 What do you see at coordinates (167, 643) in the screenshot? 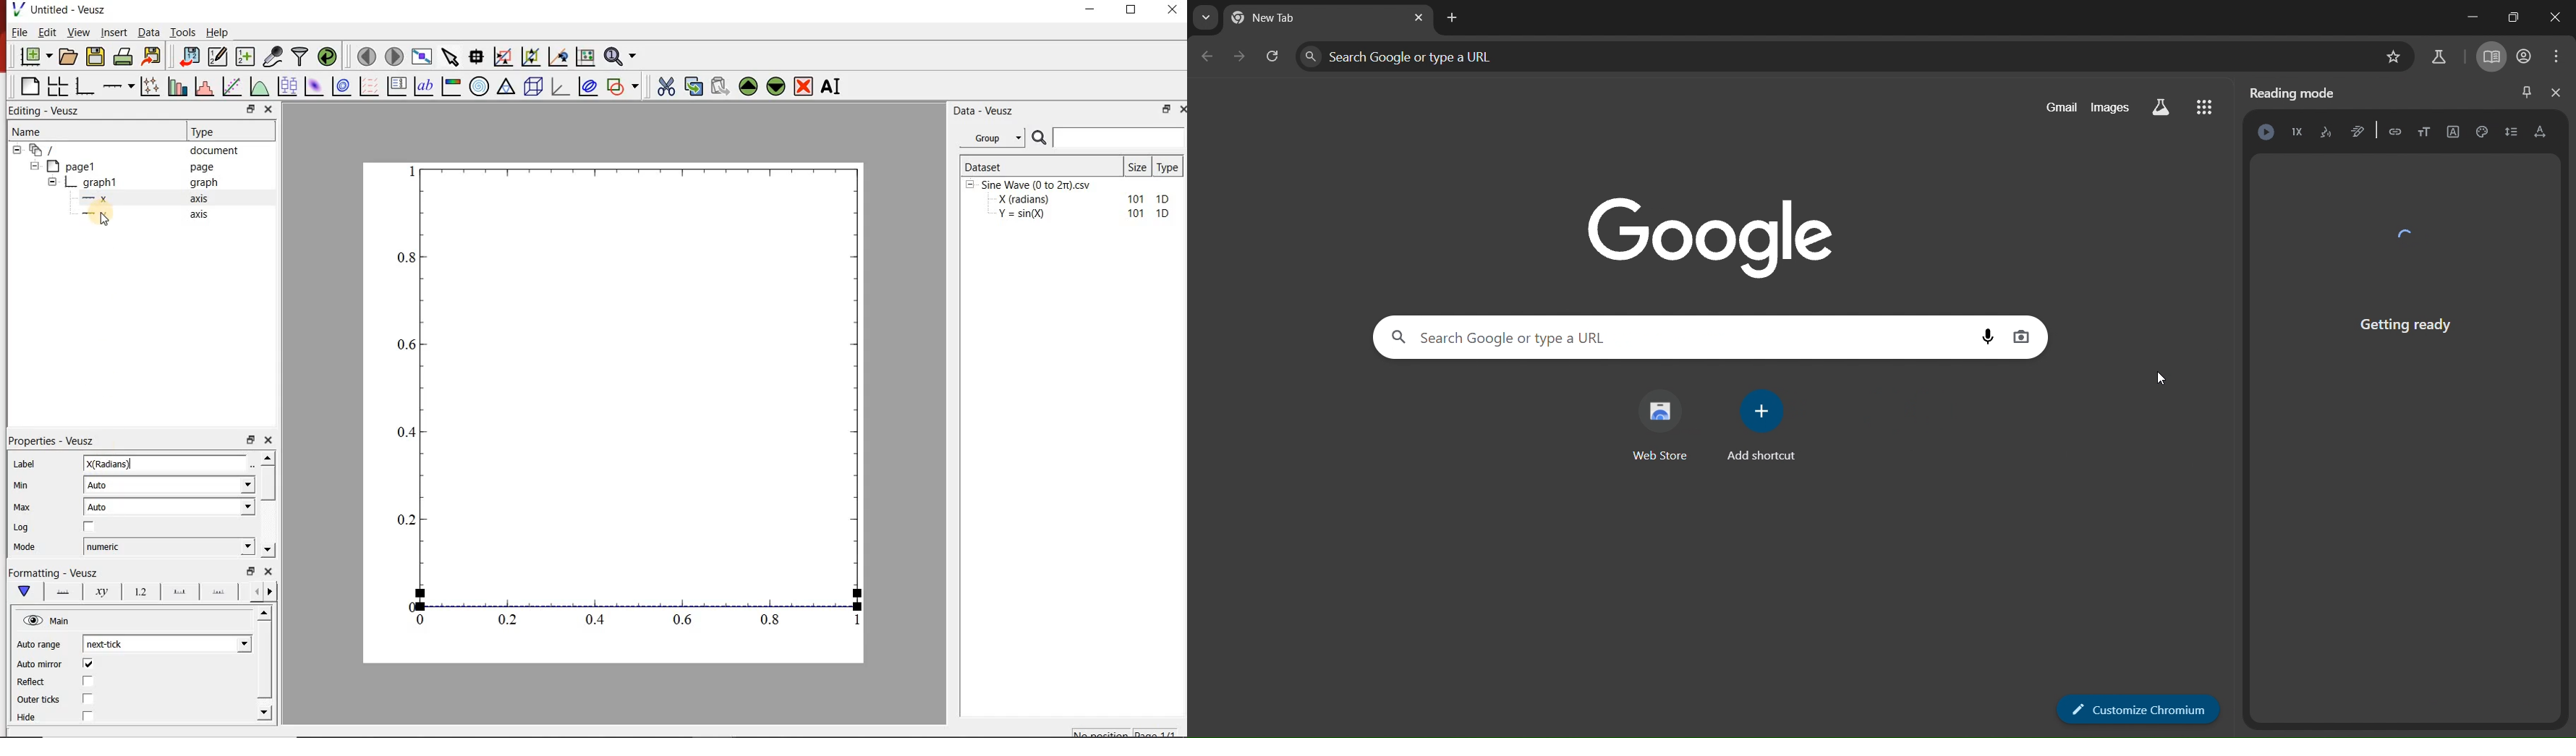
I see `next-tick` at bounding box center [167, 643].